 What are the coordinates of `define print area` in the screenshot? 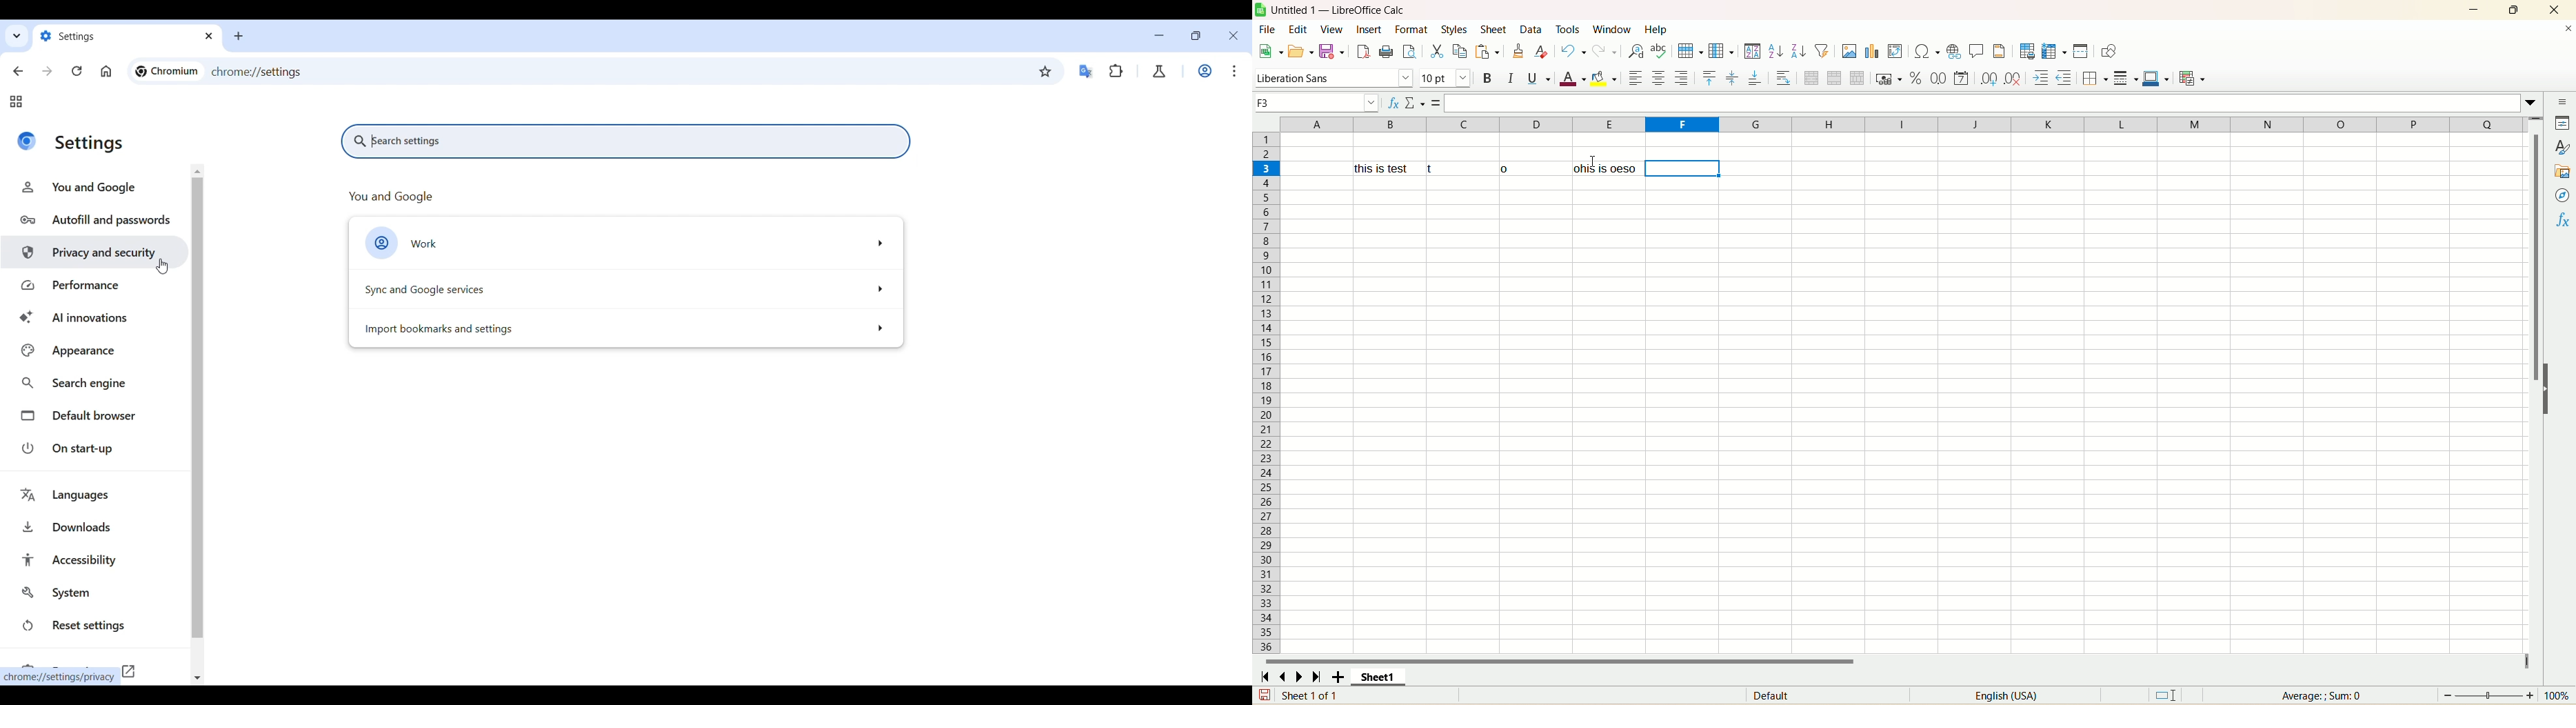 It's located at (2027, 52).